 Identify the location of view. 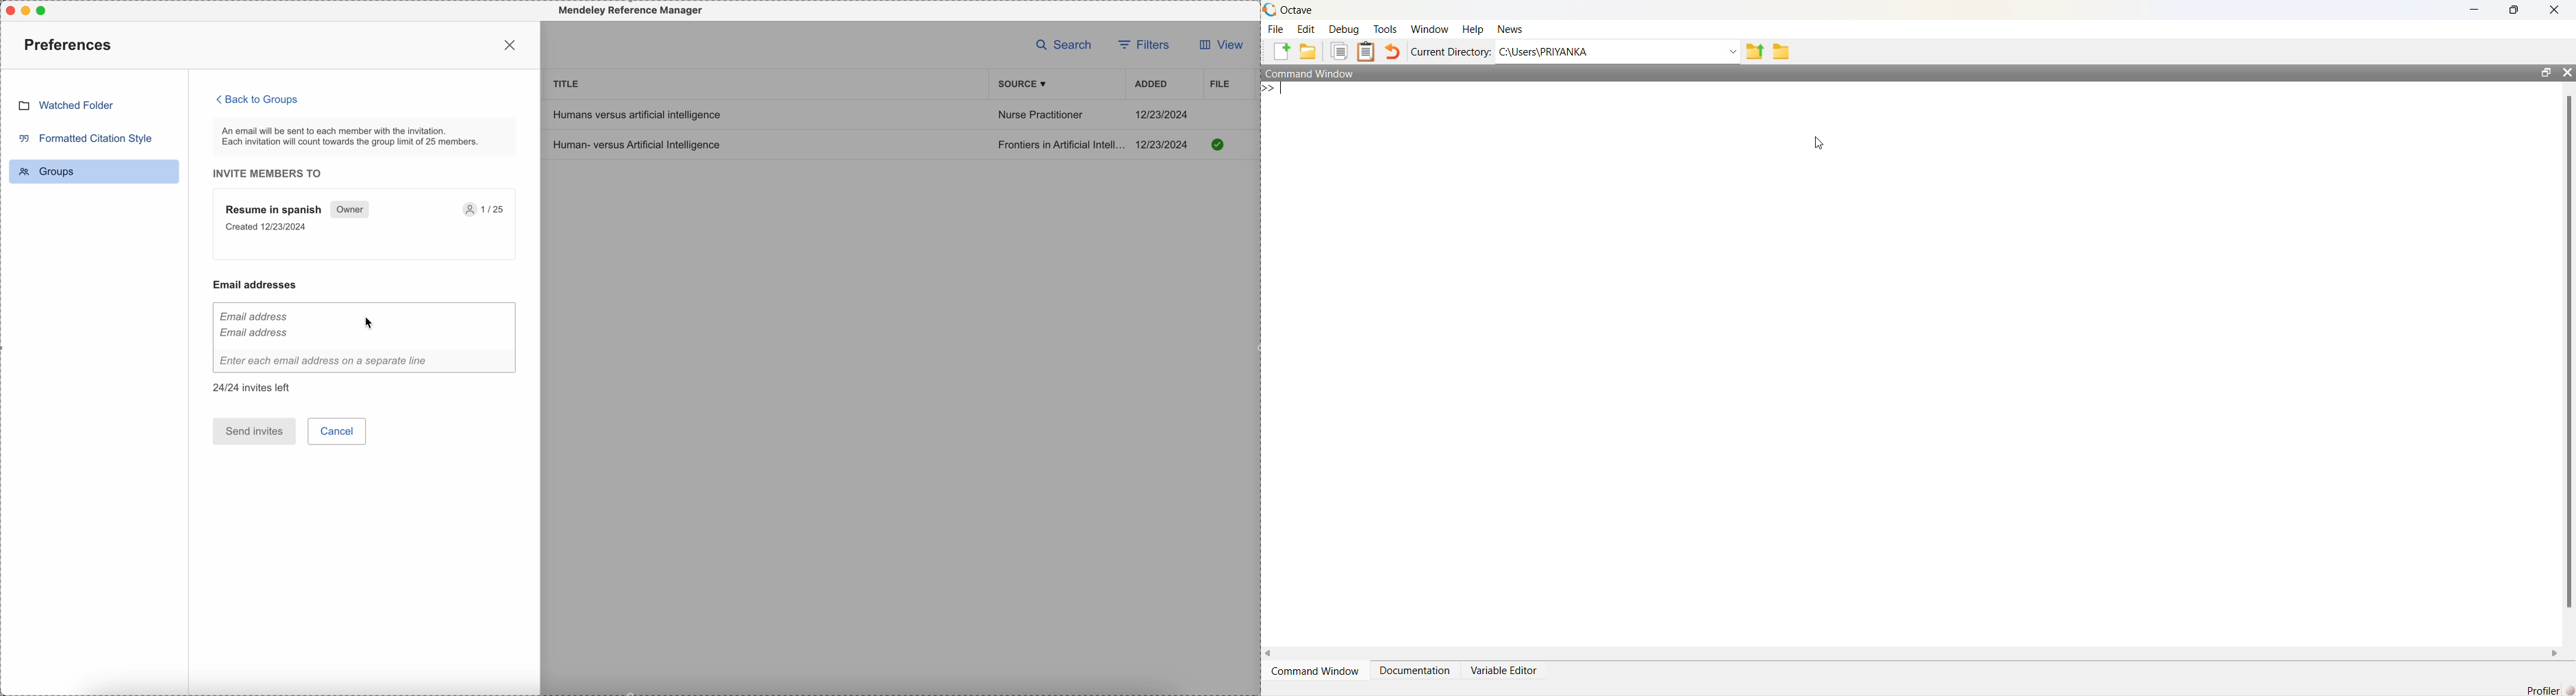
(1218, 48).